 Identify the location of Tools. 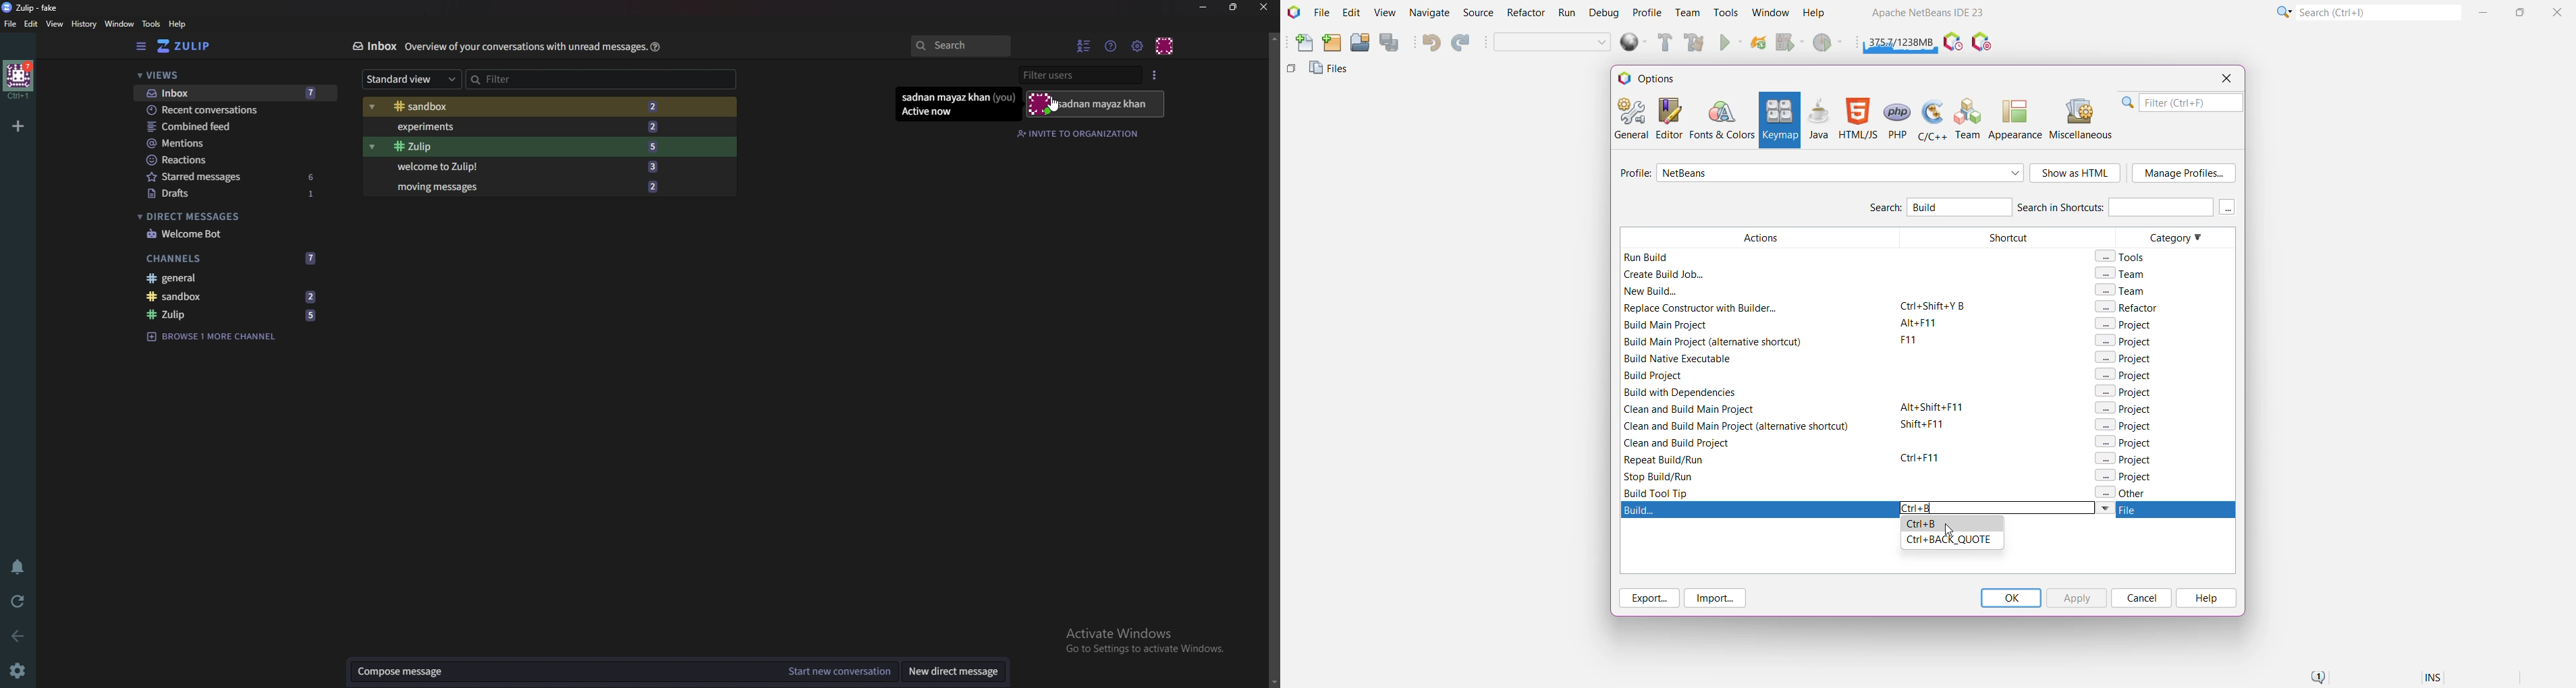
(1726, 11).